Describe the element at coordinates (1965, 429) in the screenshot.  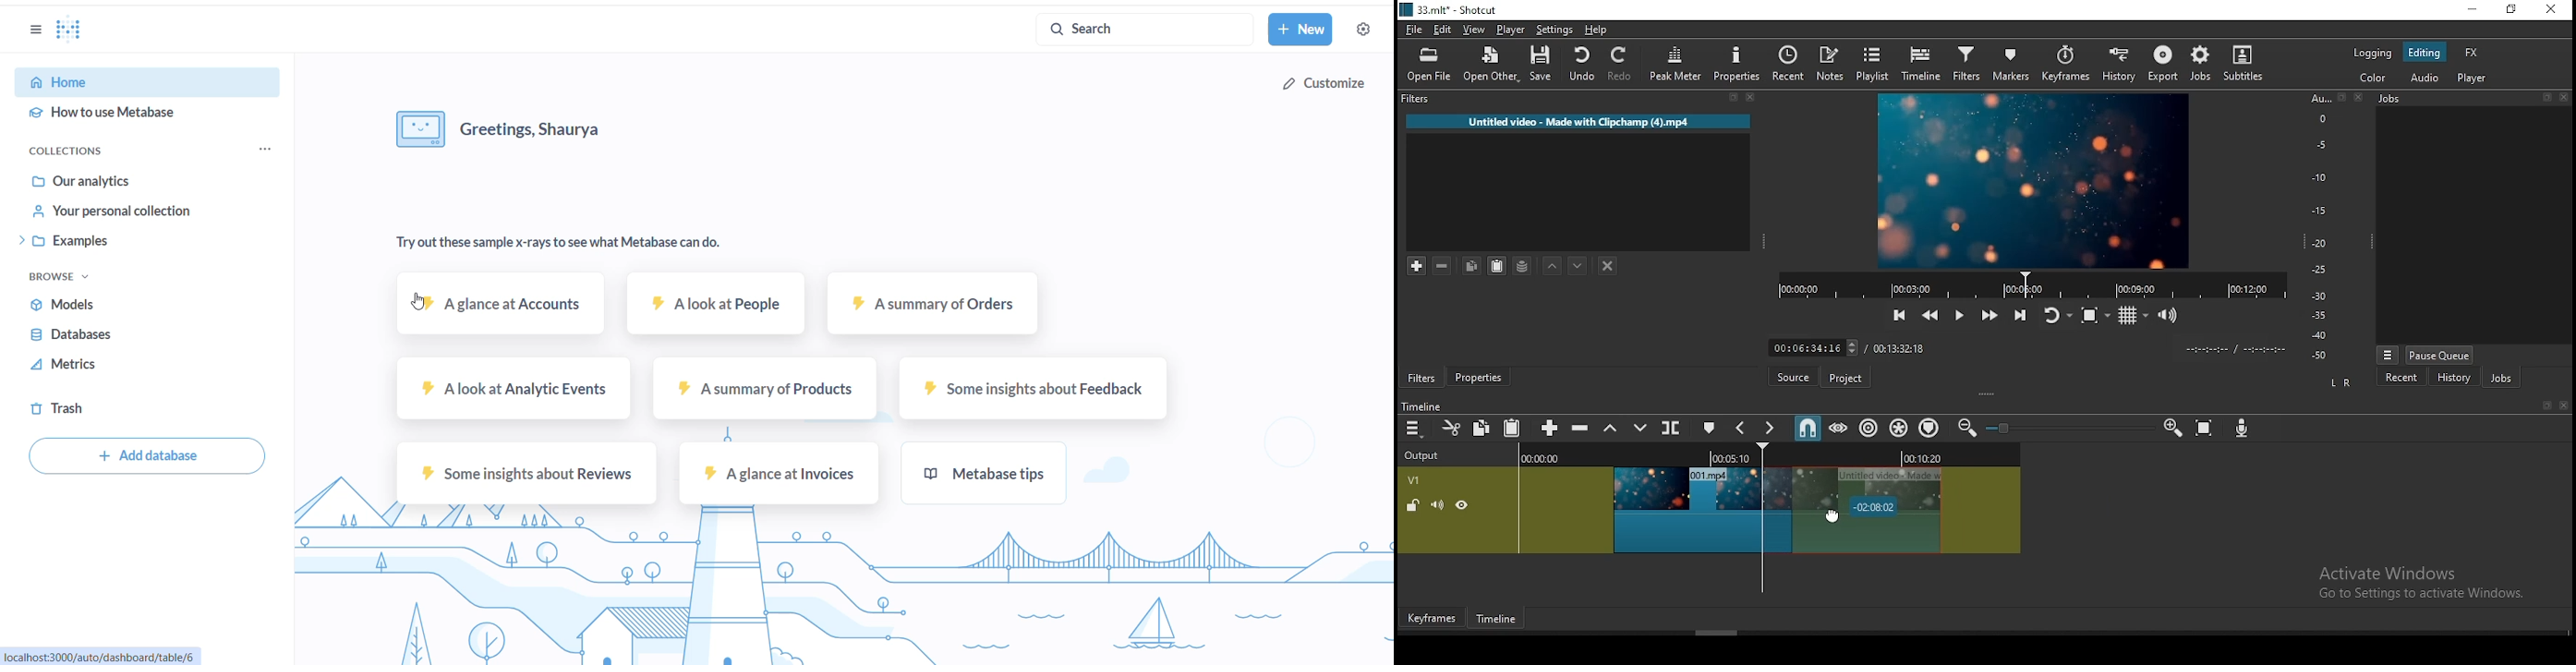
I see `zoom timeline out` at that location.